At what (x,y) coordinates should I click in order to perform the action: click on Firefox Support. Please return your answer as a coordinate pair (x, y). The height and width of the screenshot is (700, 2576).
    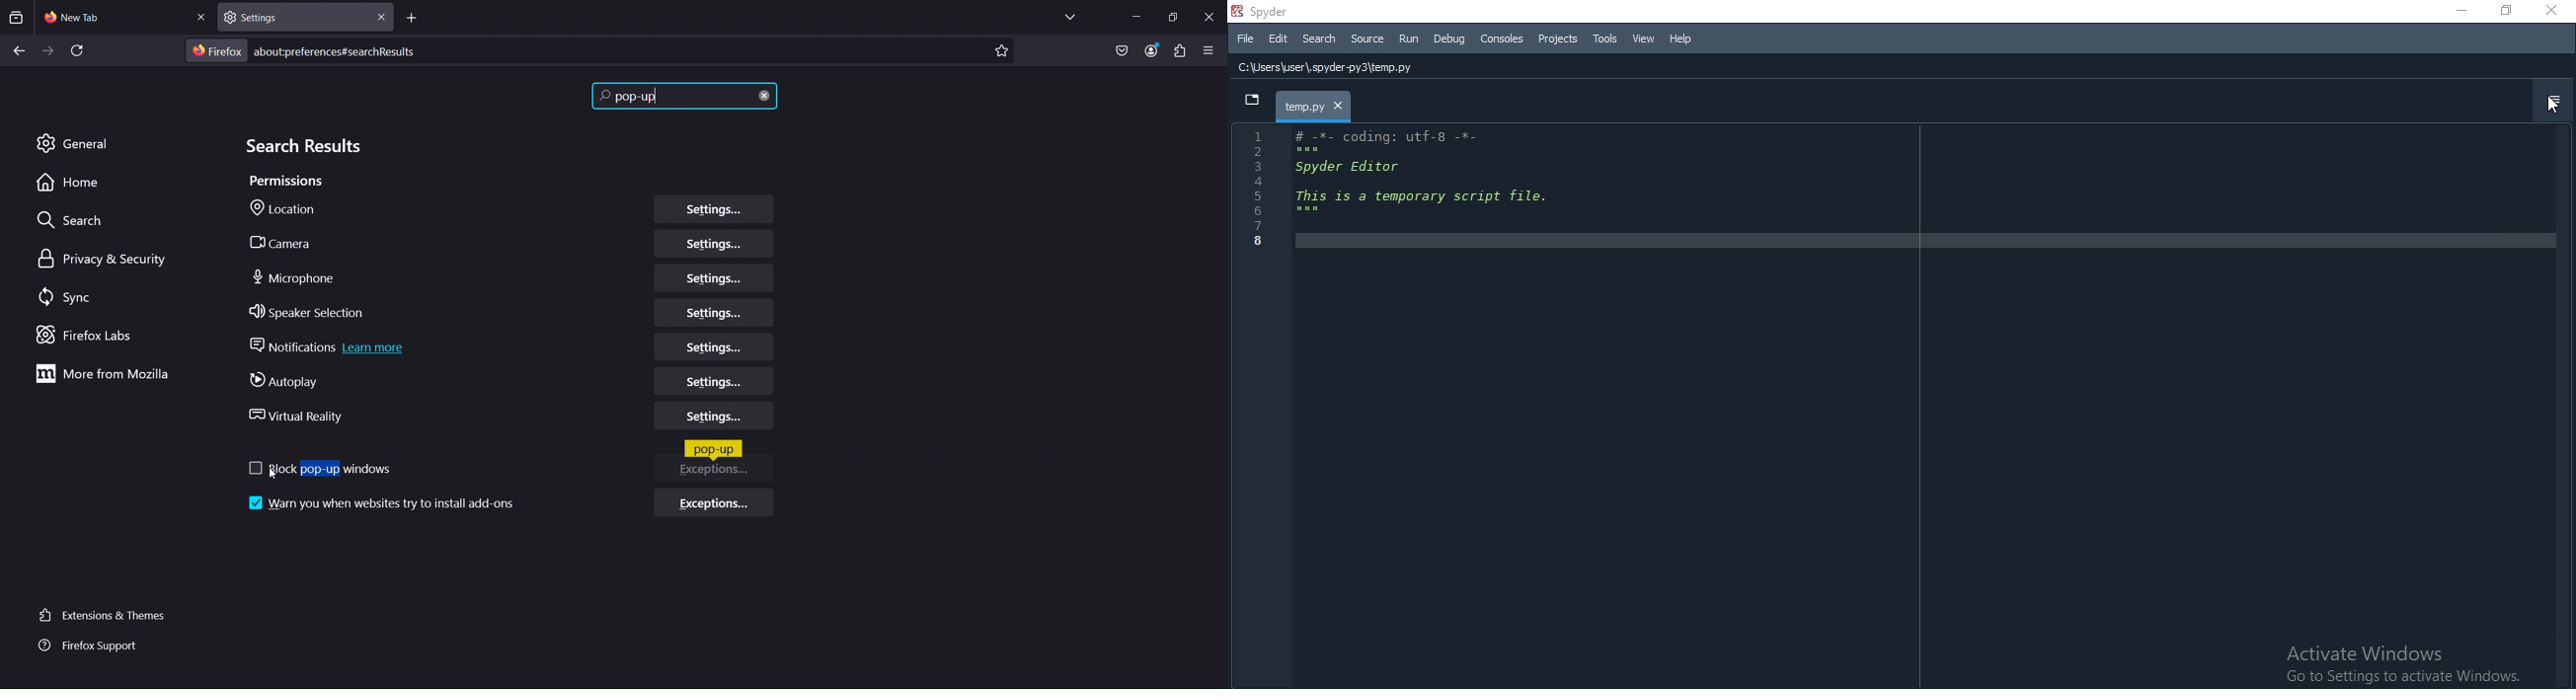
    Looking at the image, I should click on (92, 646).